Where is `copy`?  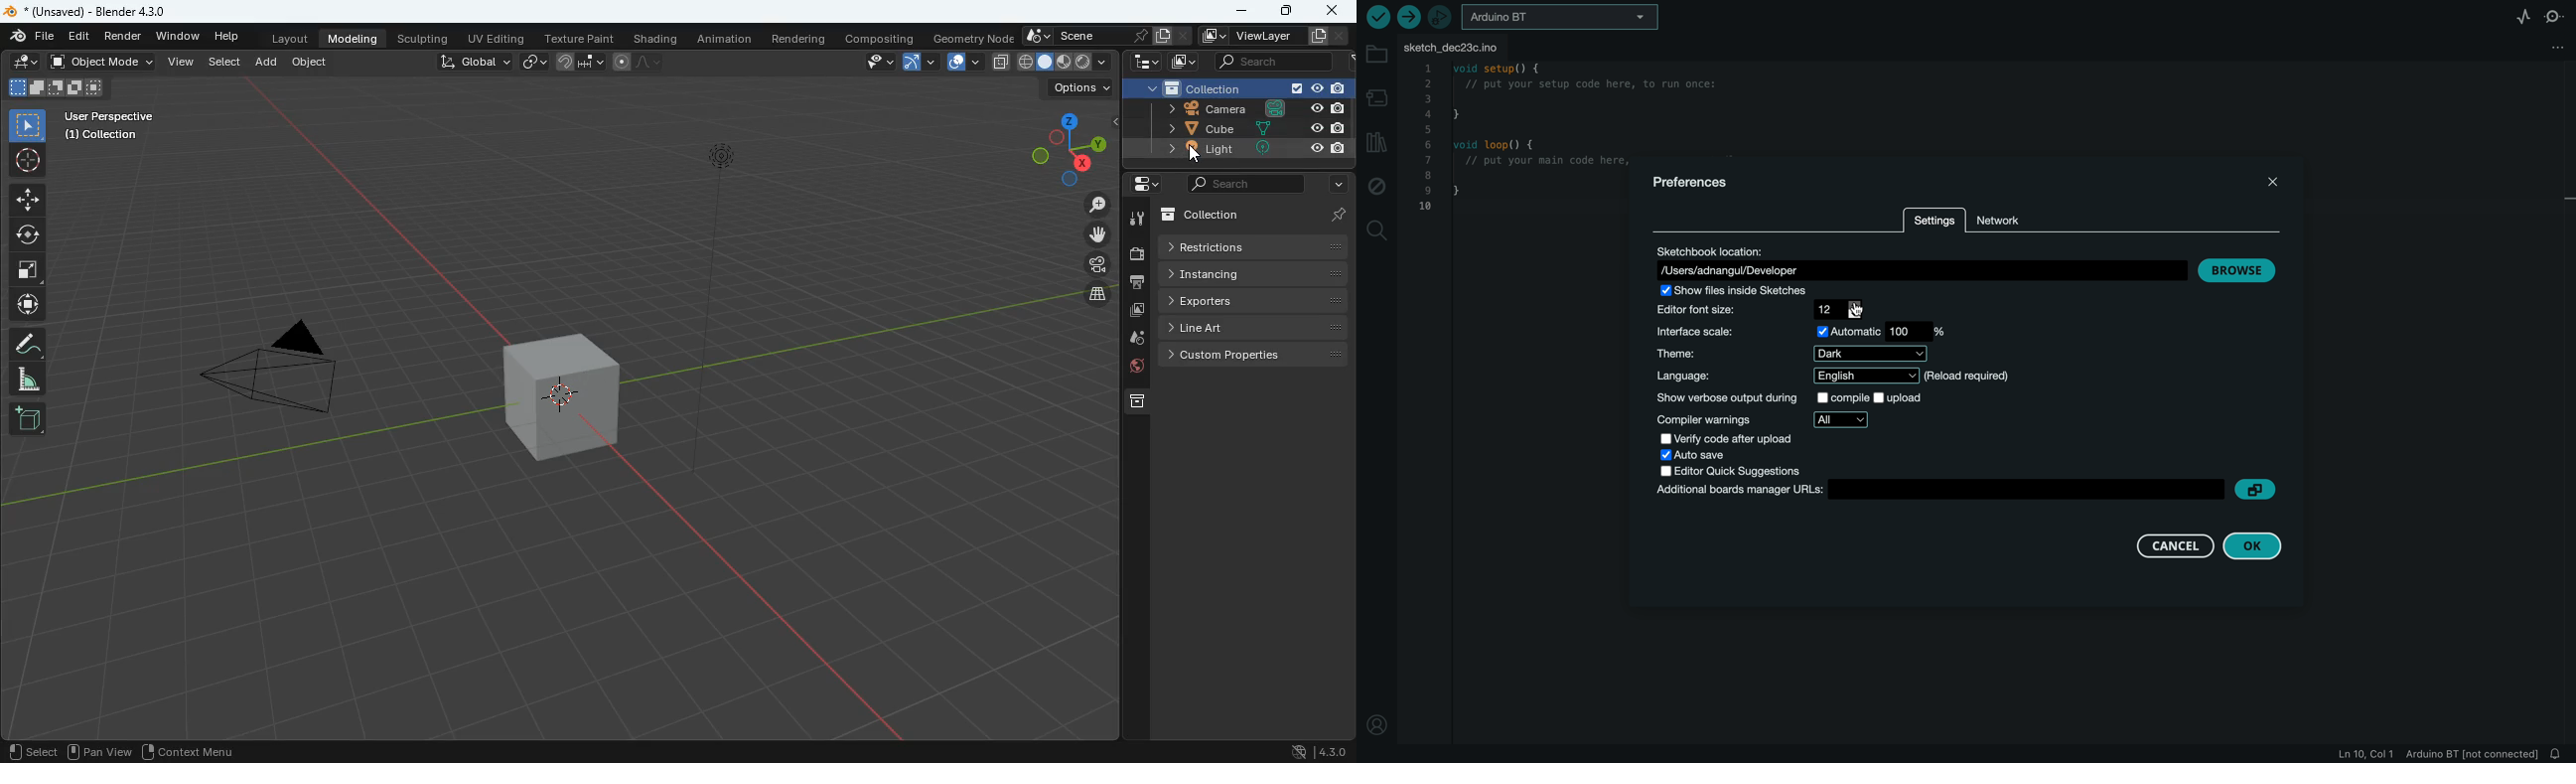
copy is located at coordinates (1000, 63).